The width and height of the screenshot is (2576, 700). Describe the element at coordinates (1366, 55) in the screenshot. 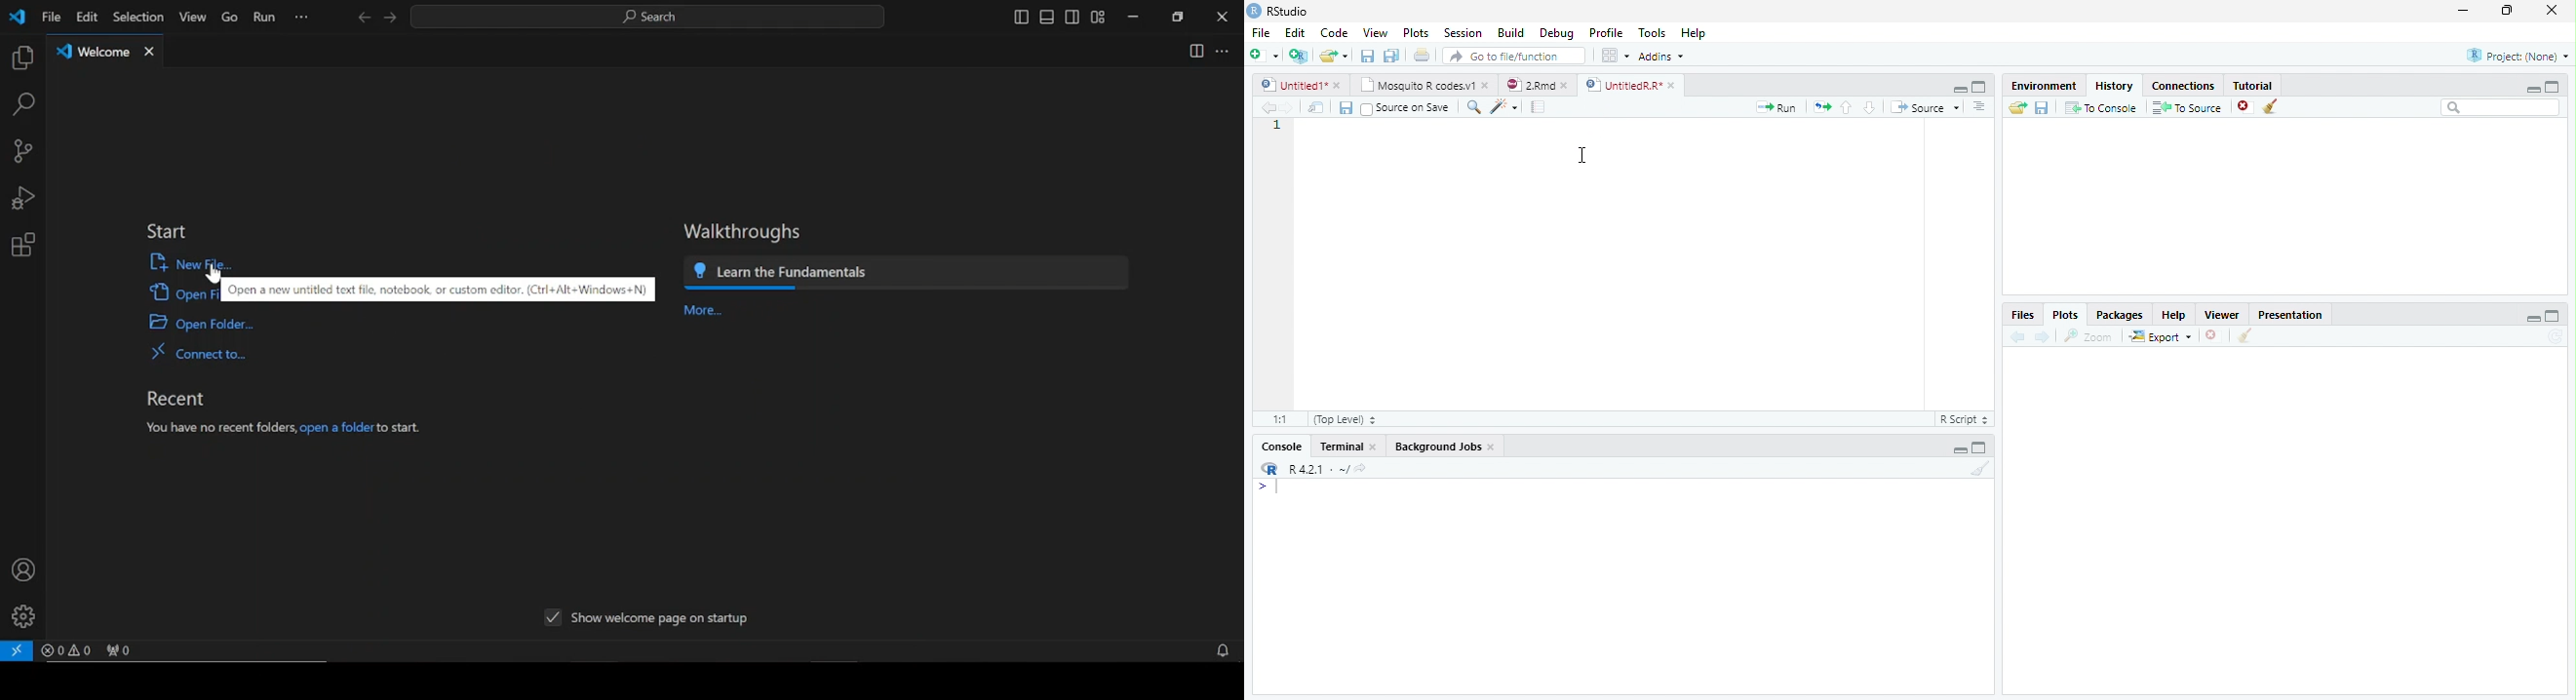

I see `Save` at that location.